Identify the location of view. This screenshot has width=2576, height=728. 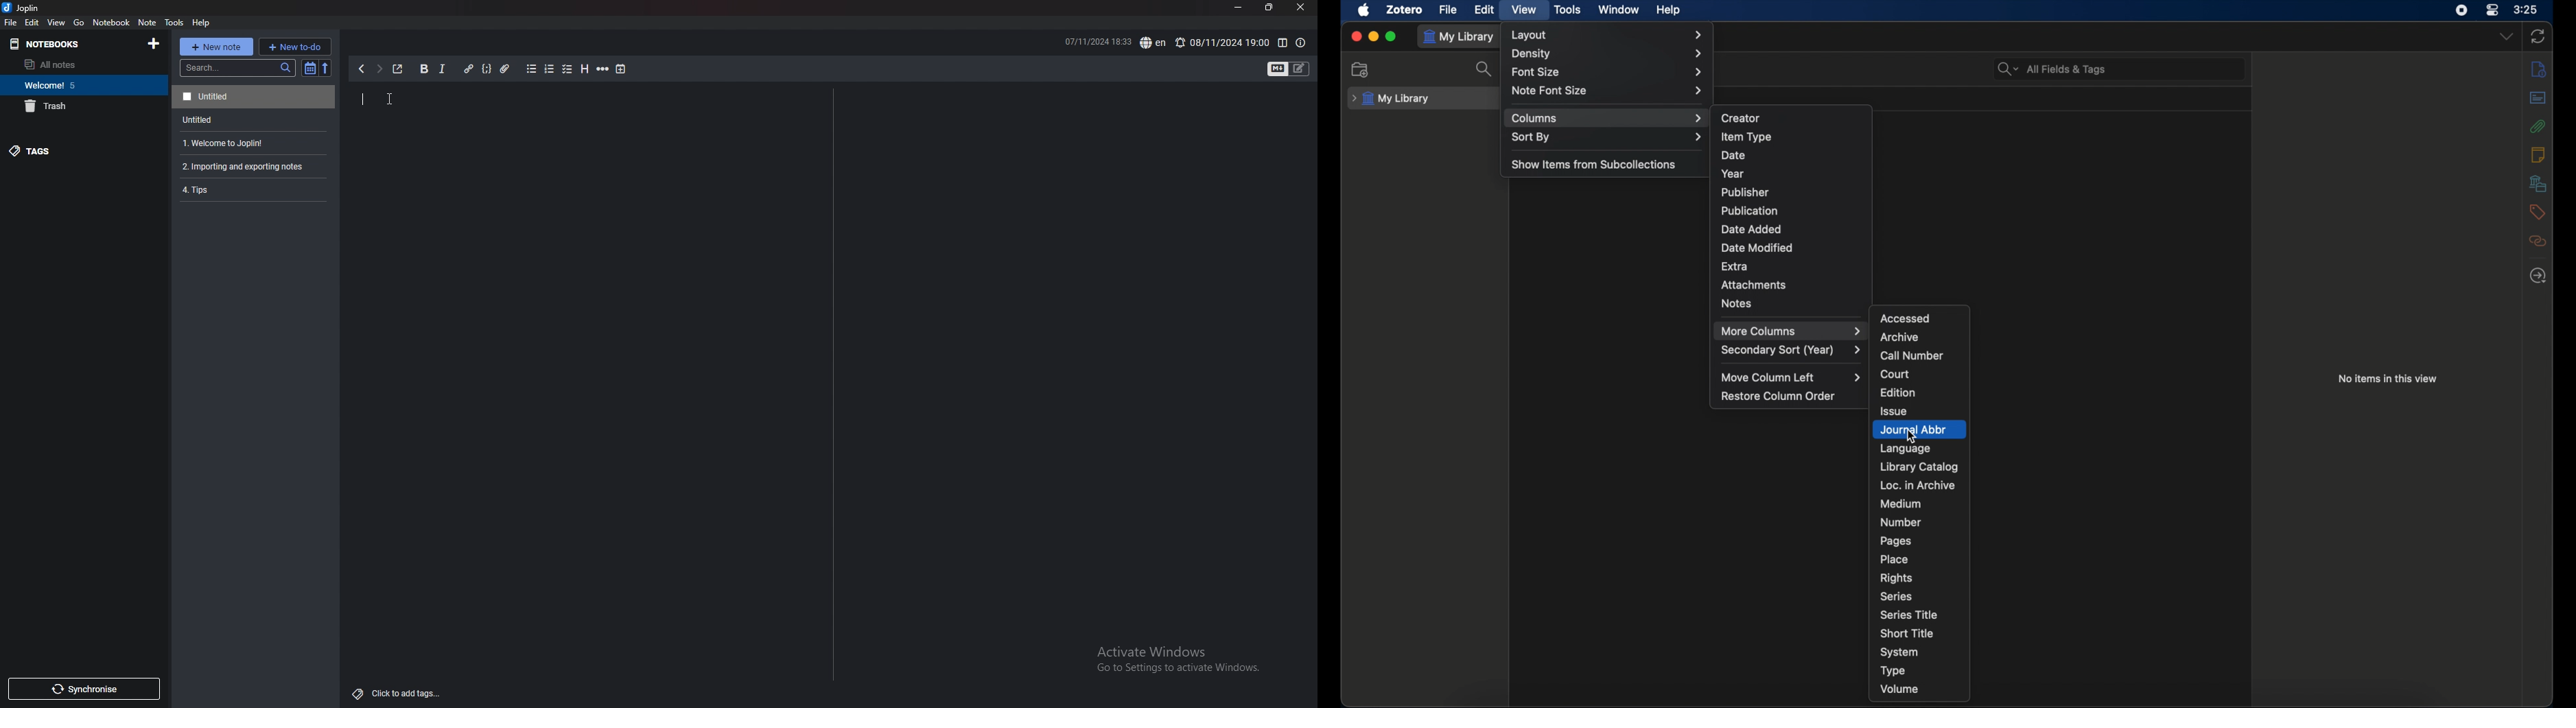
(58, 22).